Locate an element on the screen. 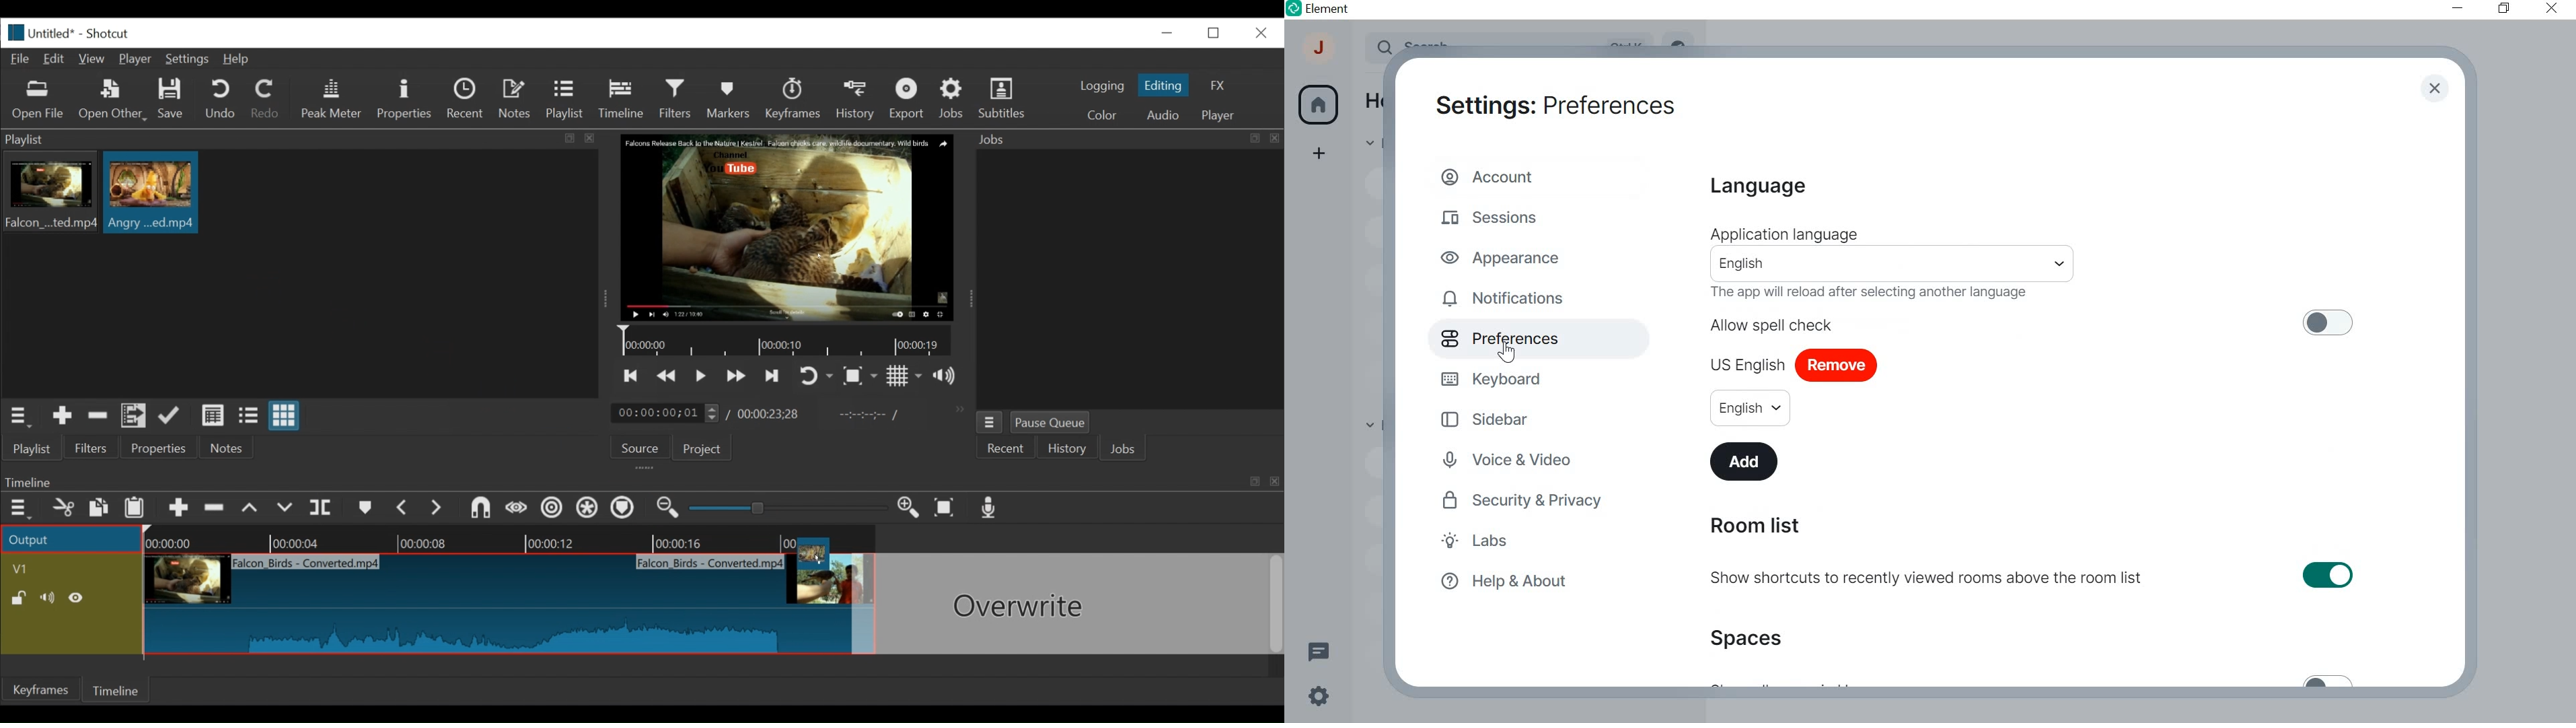  clip is located at coordinates (498, 605).